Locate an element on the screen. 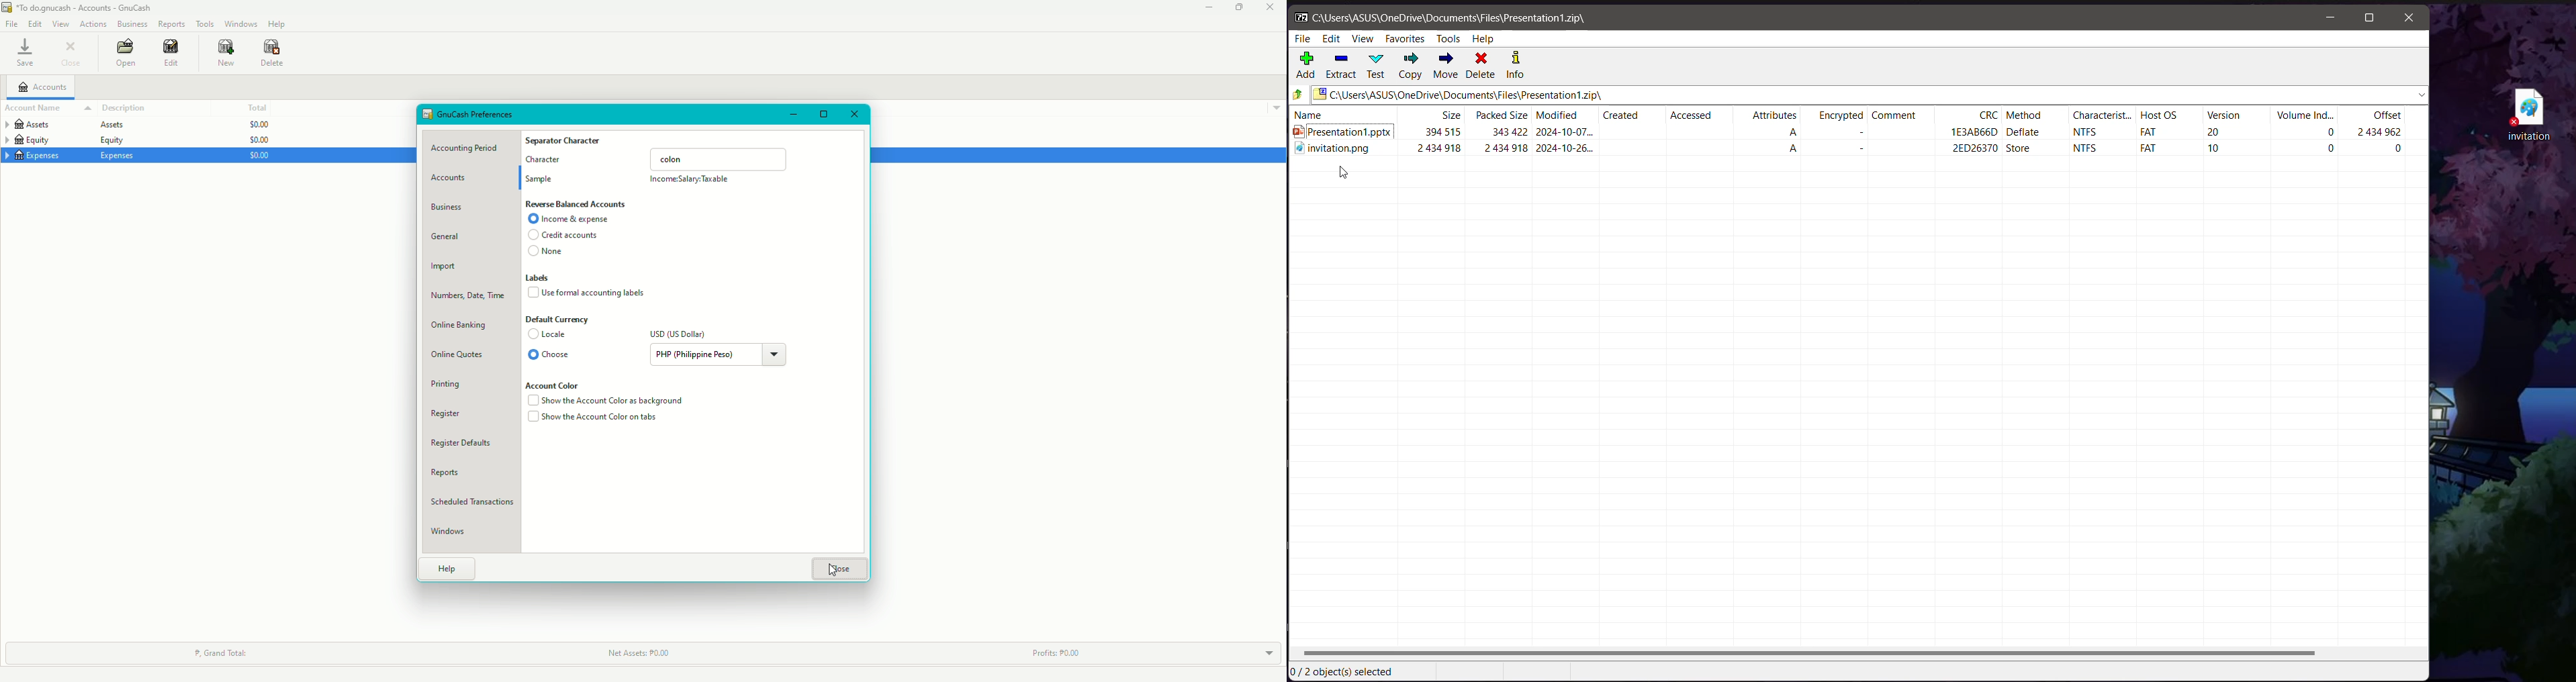  Character is located at coordinates (545, 163).